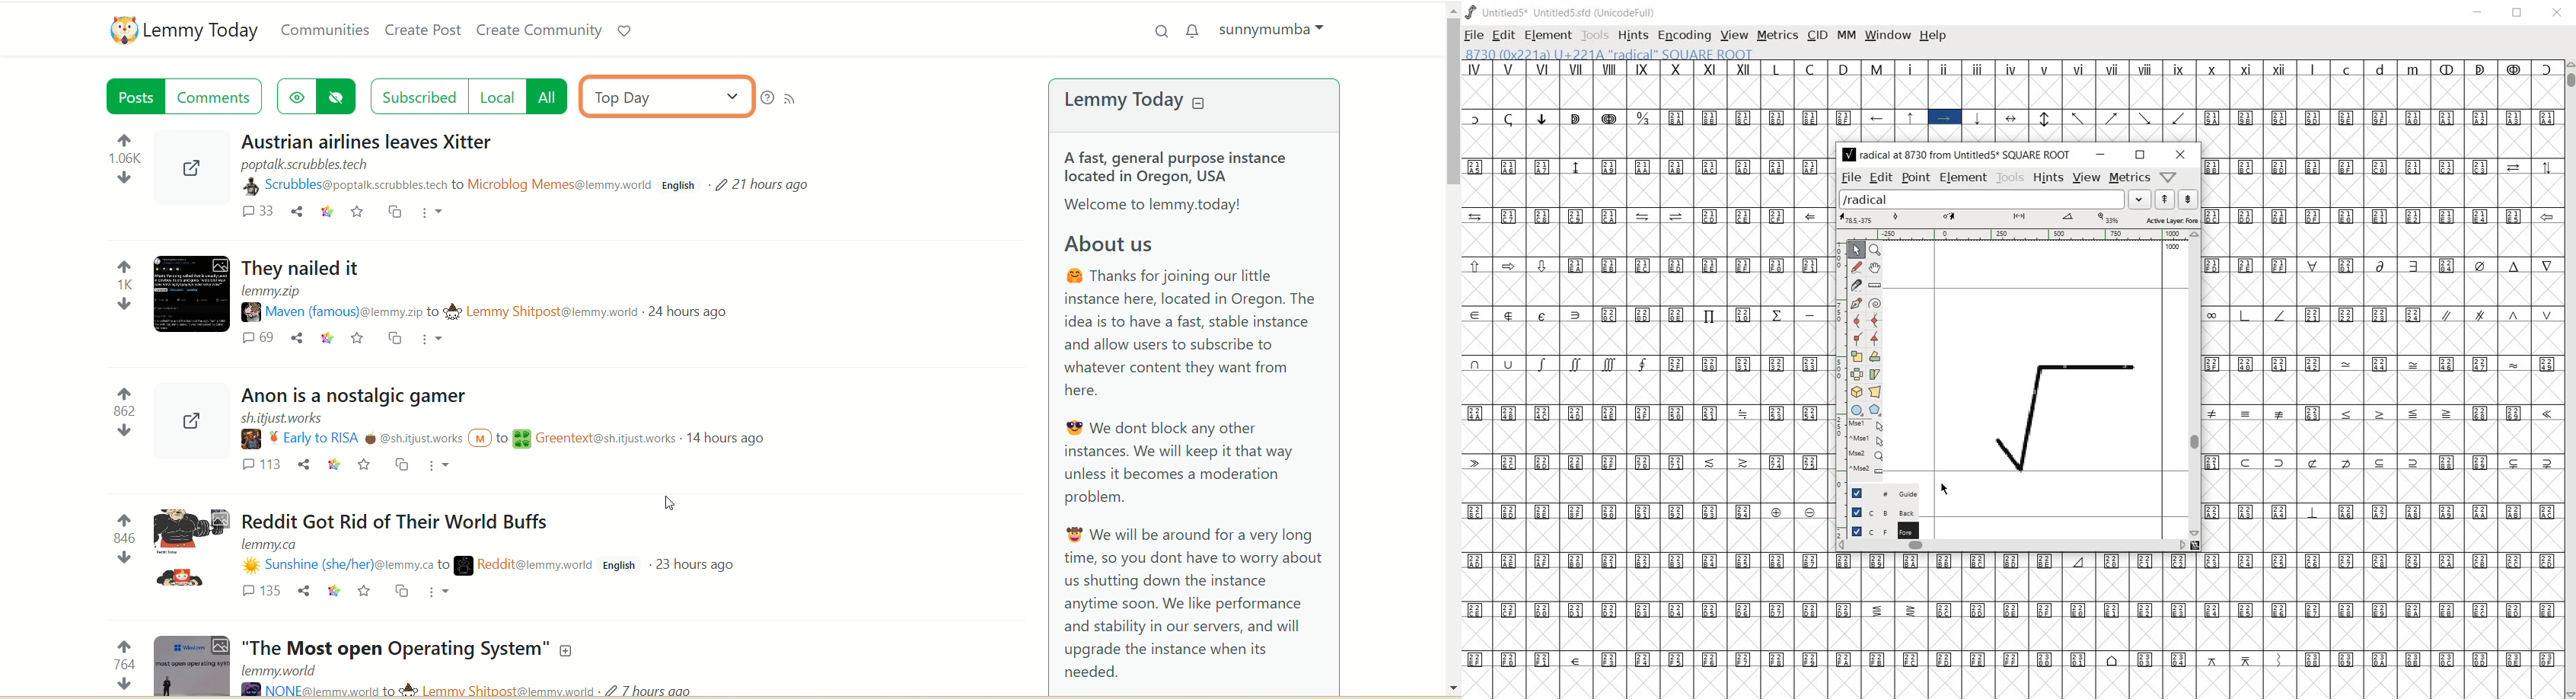 Image resolution: width=2576 pixels, height=700 pixels. I want to click on WINDOW, so click(1888, 36).